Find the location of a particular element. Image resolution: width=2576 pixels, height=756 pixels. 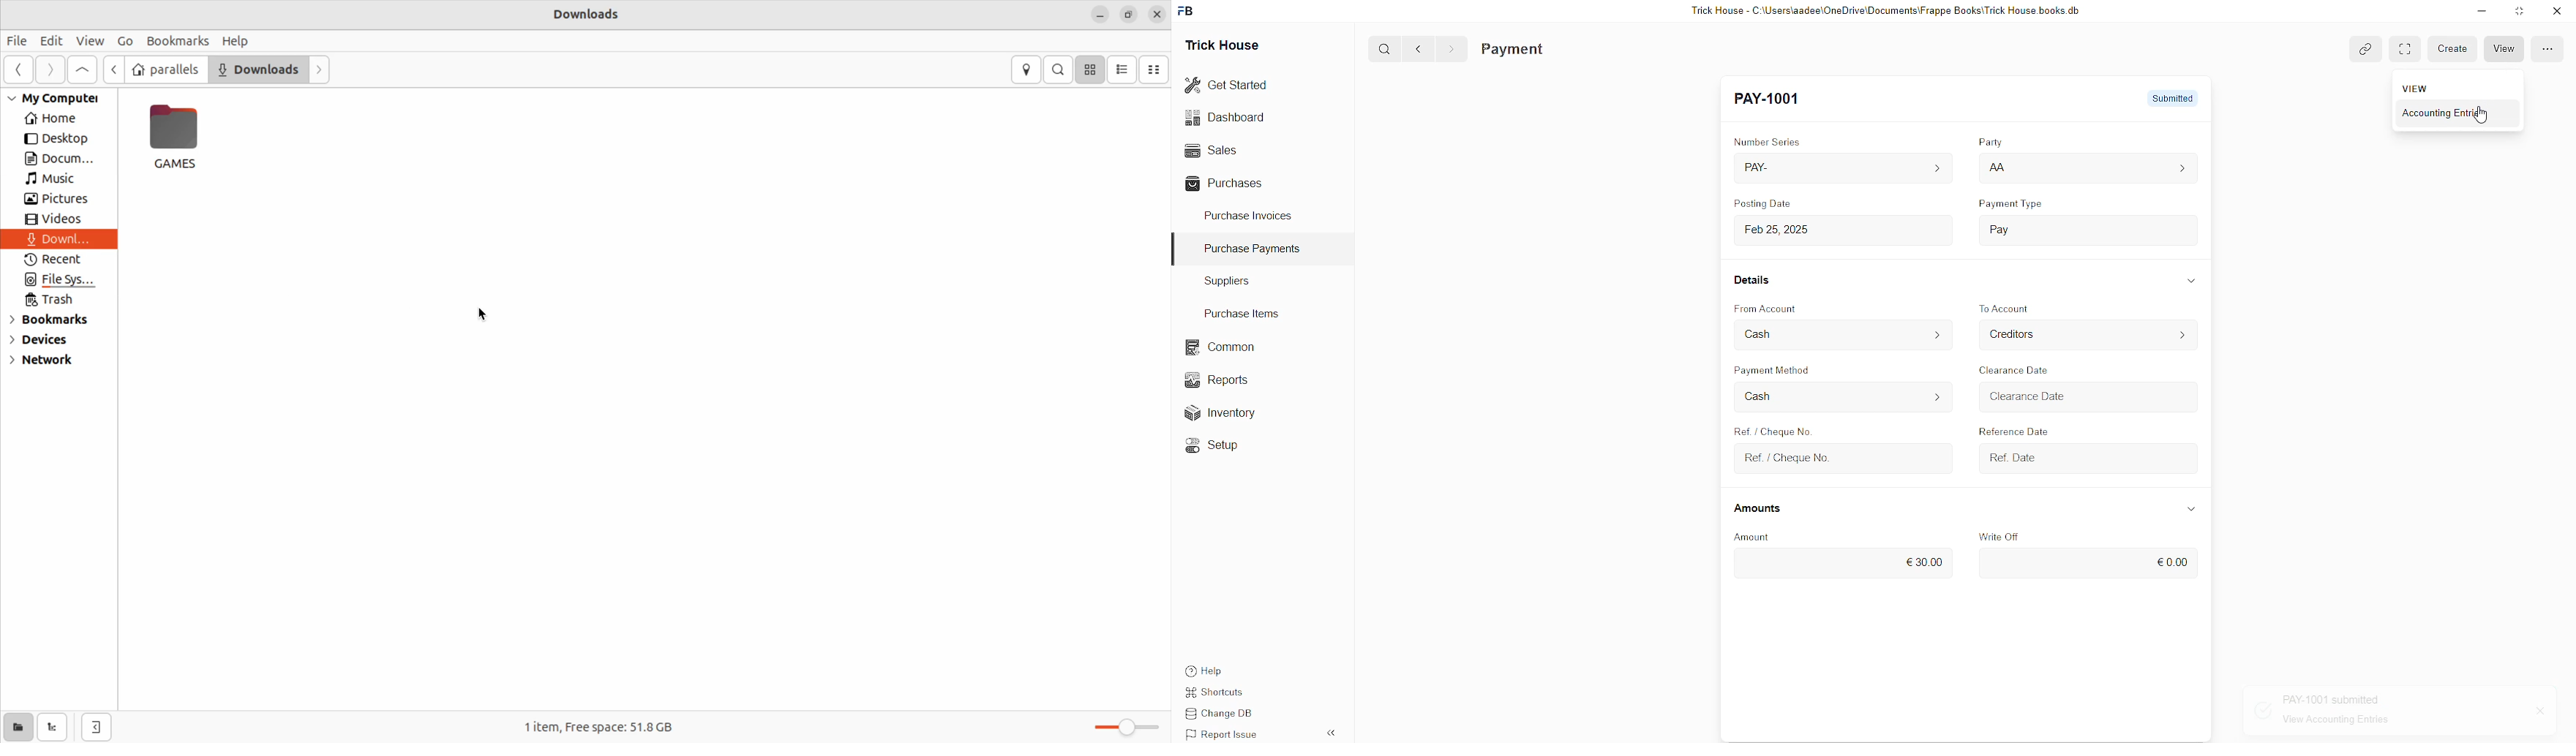

Pay is located at coordinates (2027, 226).